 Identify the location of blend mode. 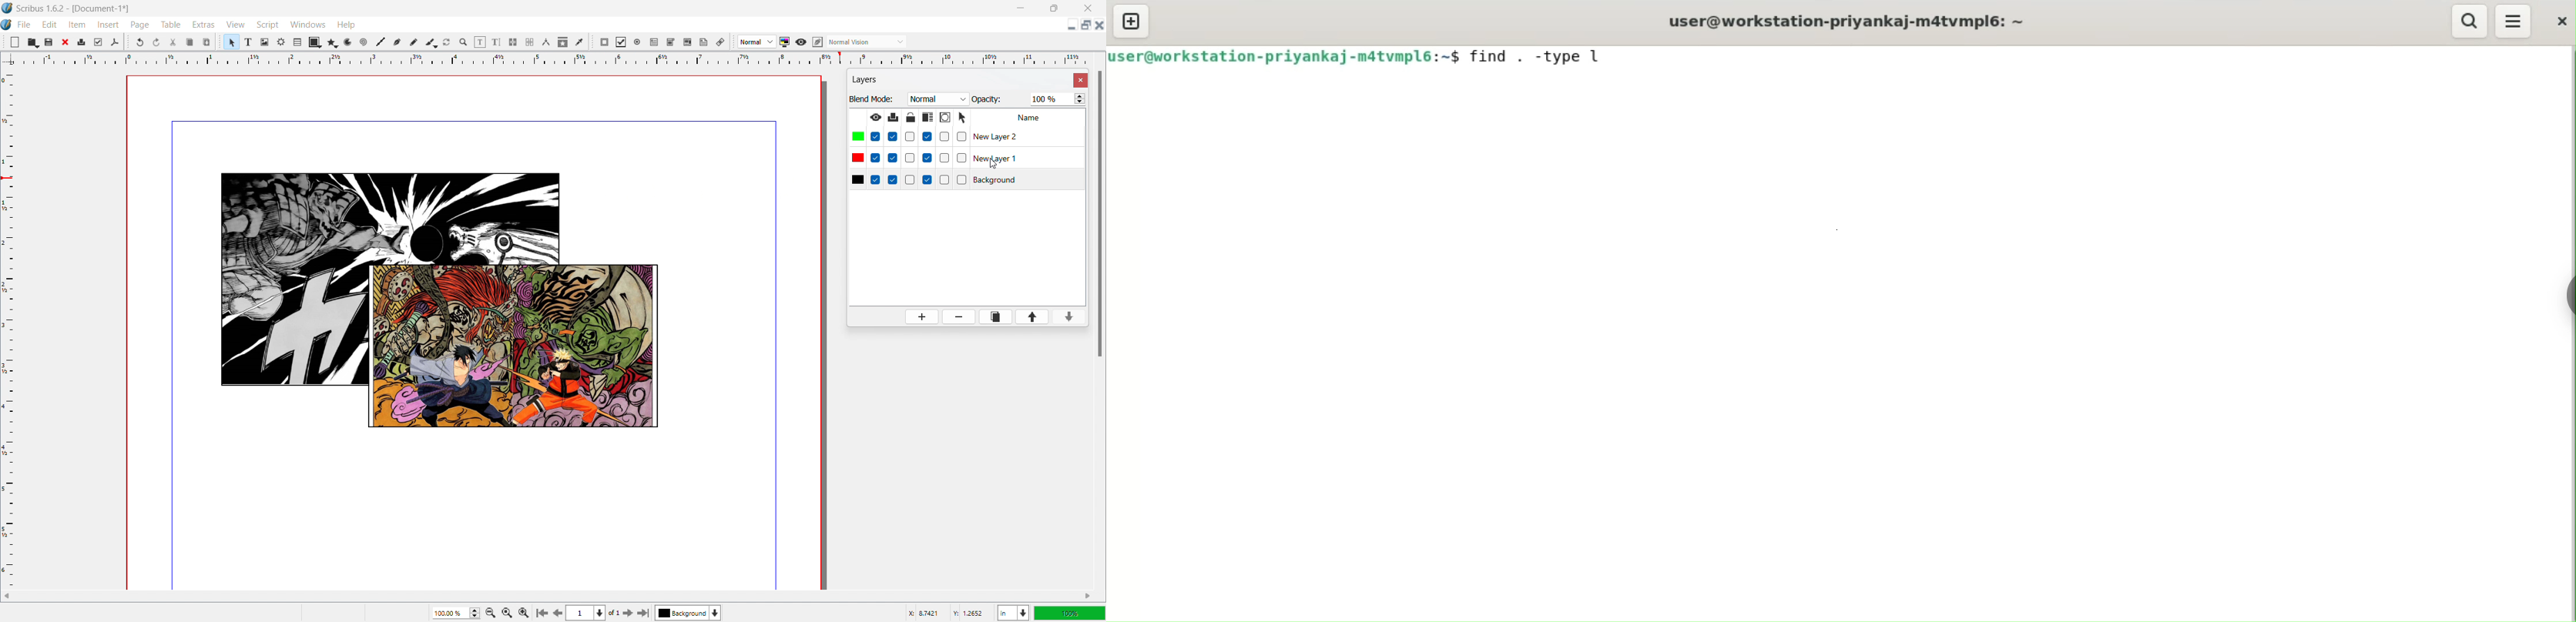
(939, 99).